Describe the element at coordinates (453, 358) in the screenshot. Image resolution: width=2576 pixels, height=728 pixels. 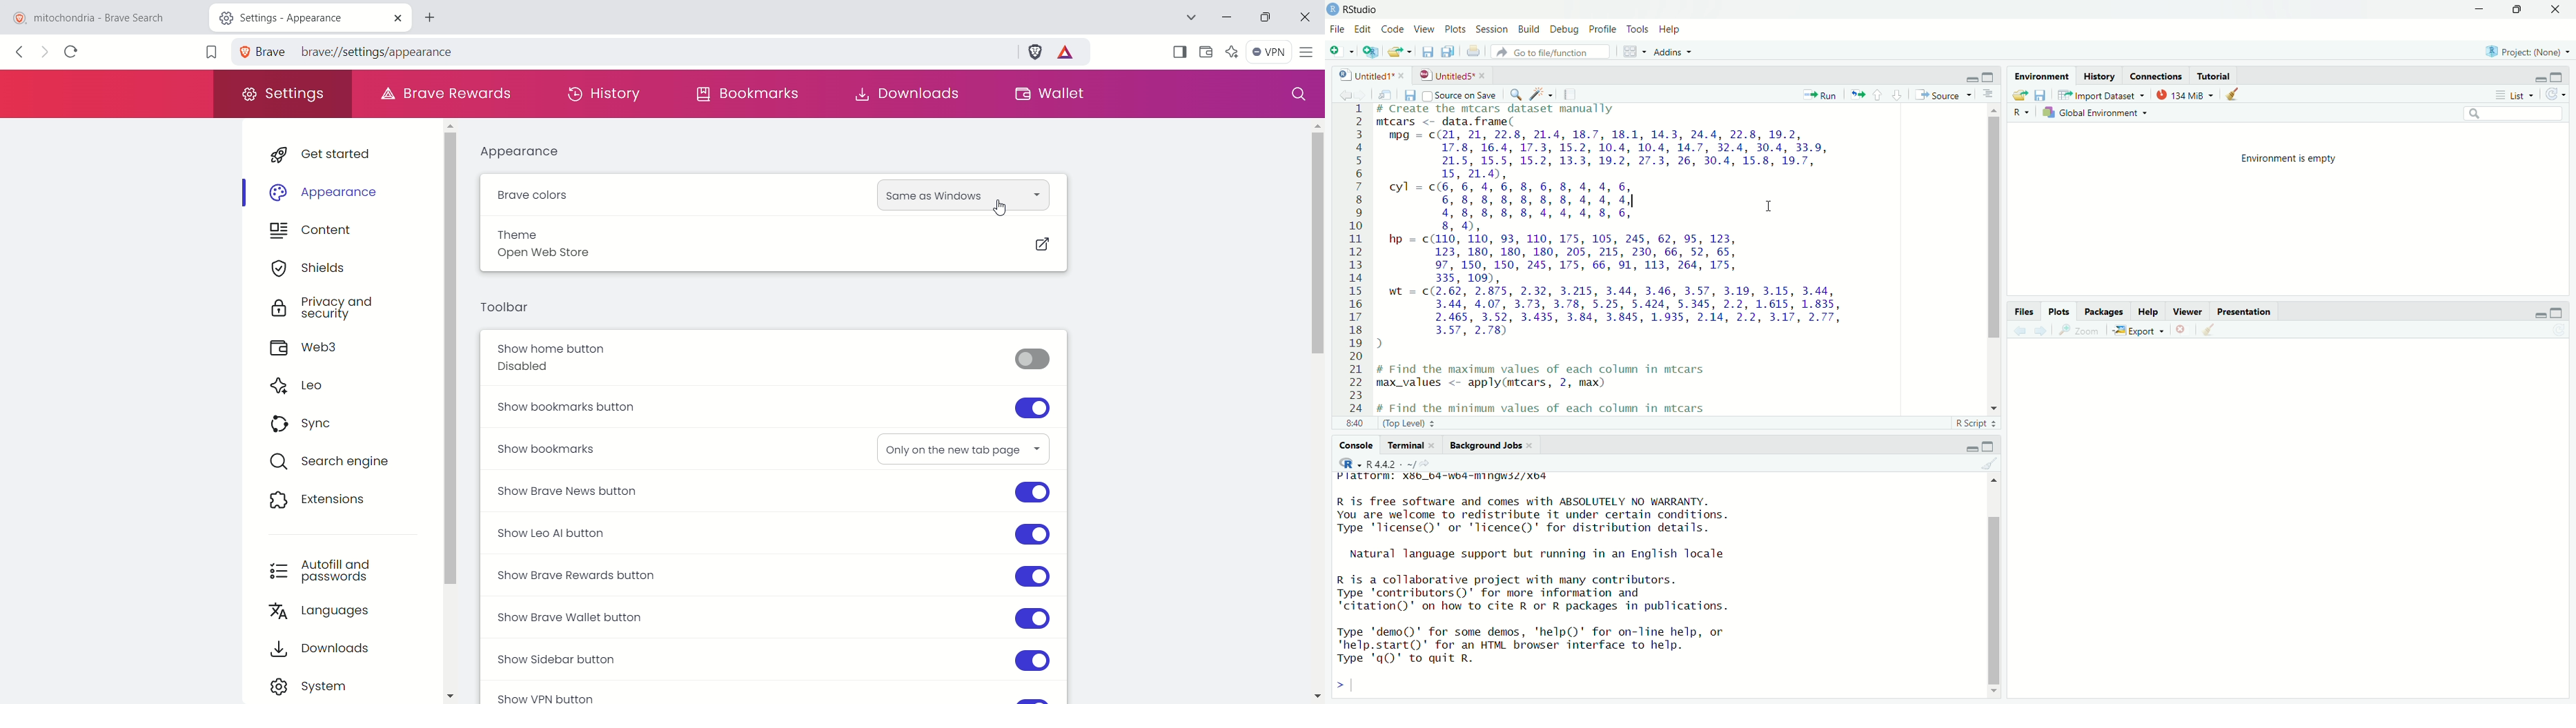
I see `vertical scroll bar` at that location.